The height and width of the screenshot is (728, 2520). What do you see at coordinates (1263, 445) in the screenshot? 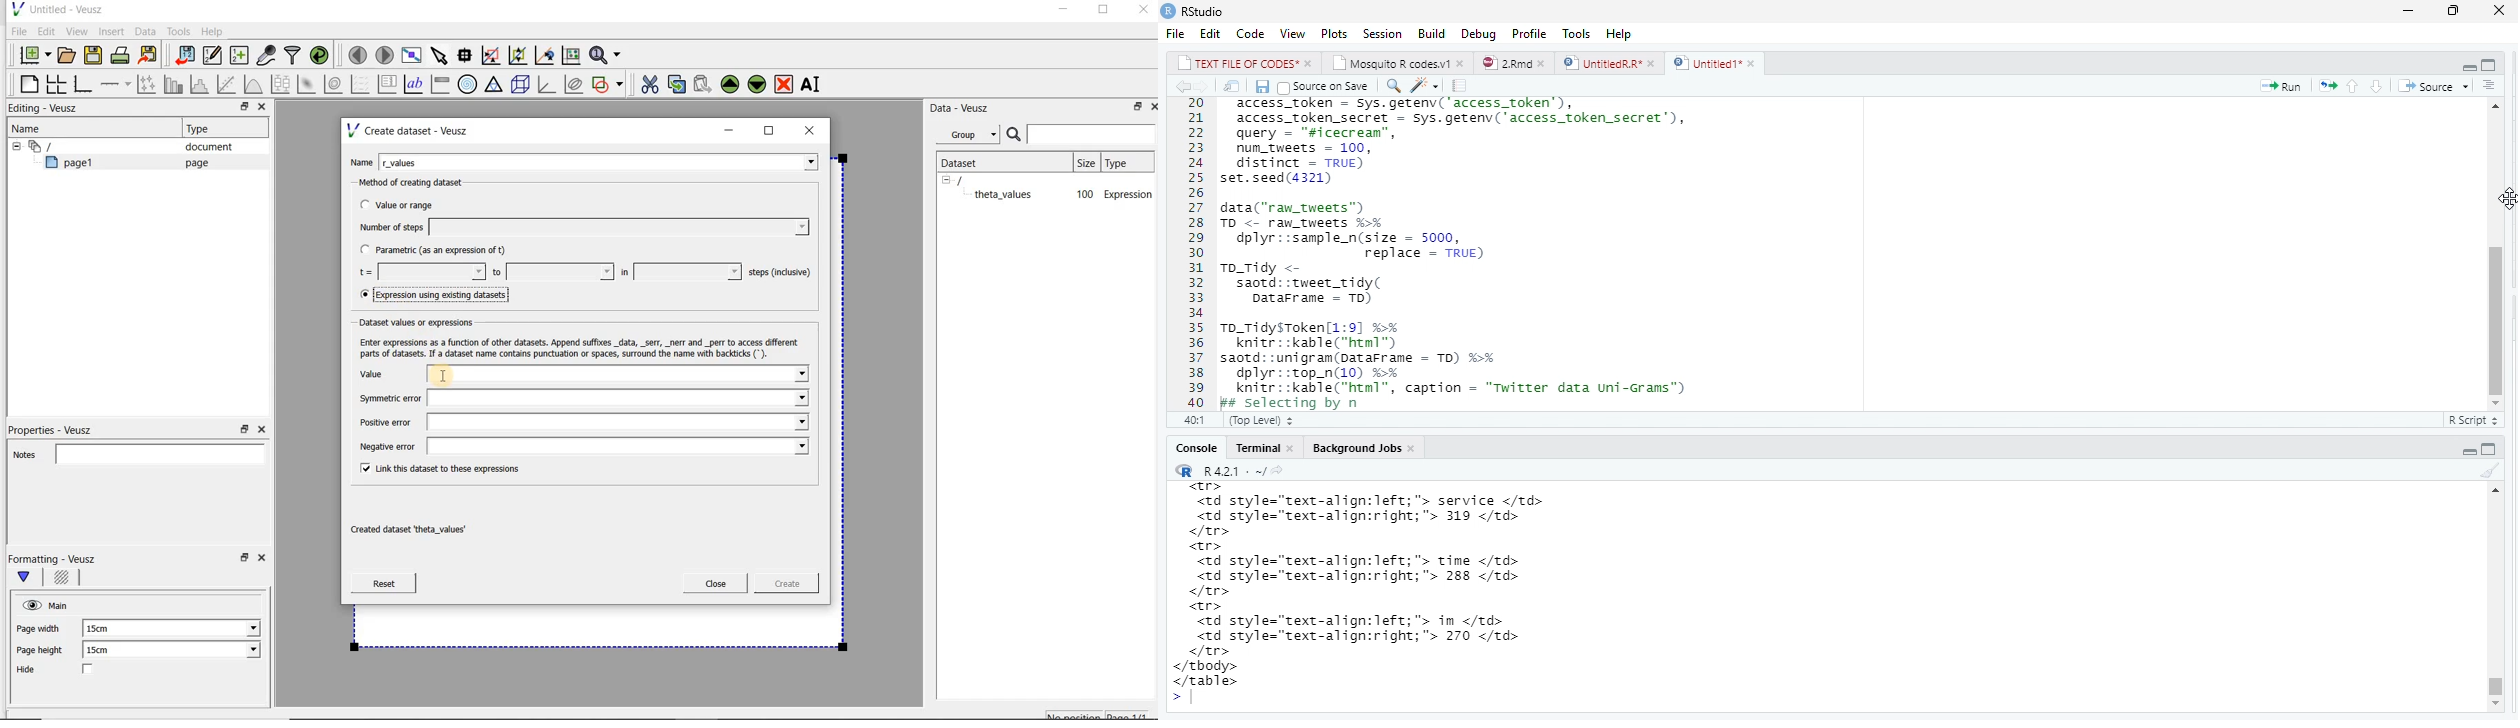
I see `Teominal` at bounding box center [1263, 445].